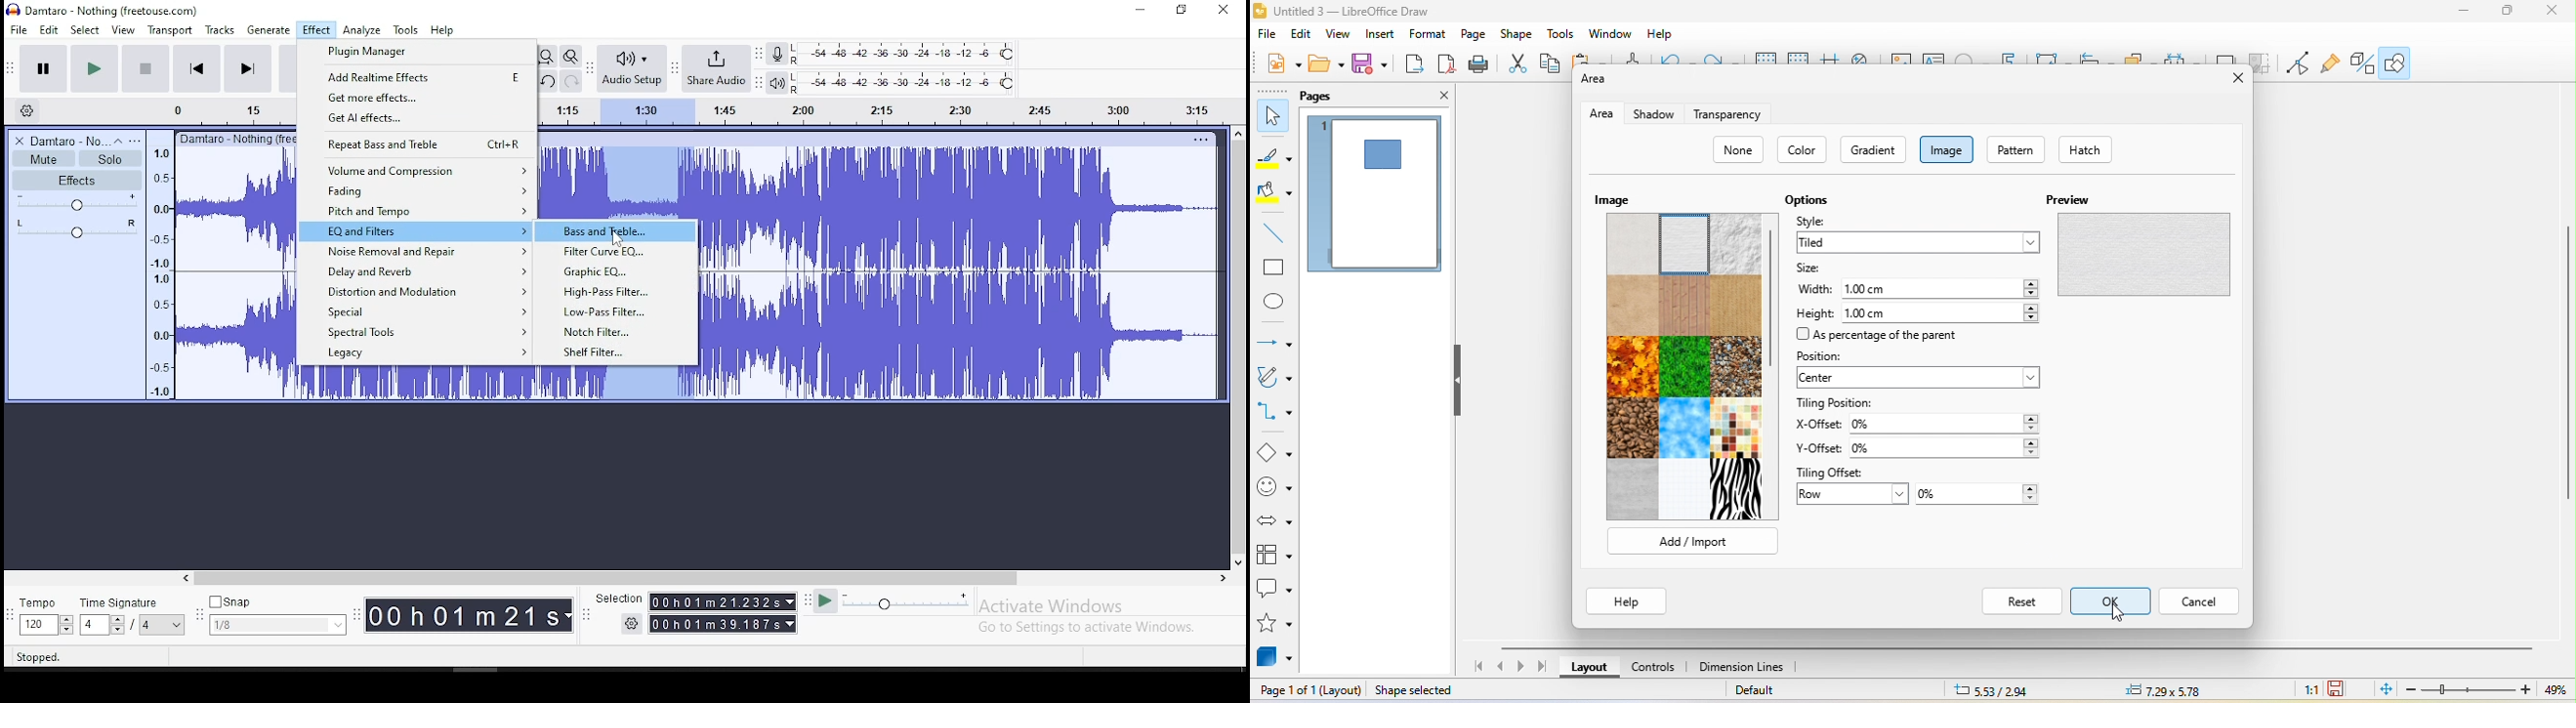 This screenshot has width=2576, height=728. What do you see at coordinates (1809, 197) in the screenshot?
I see `option` at bounding box center [1809, 197].